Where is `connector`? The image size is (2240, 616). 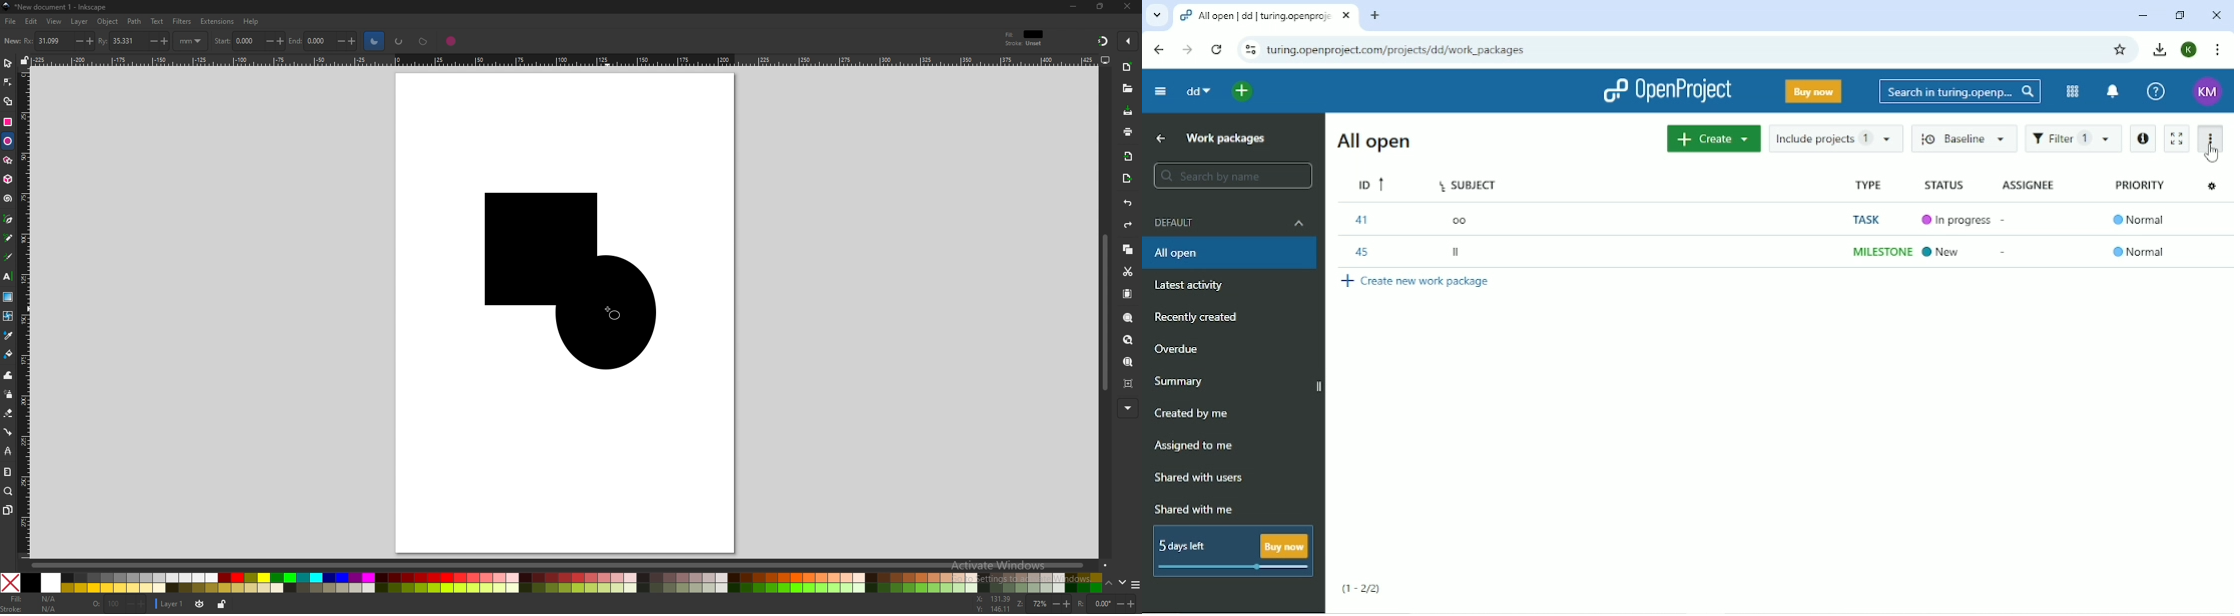 connector is located at coordinates (9, 431).